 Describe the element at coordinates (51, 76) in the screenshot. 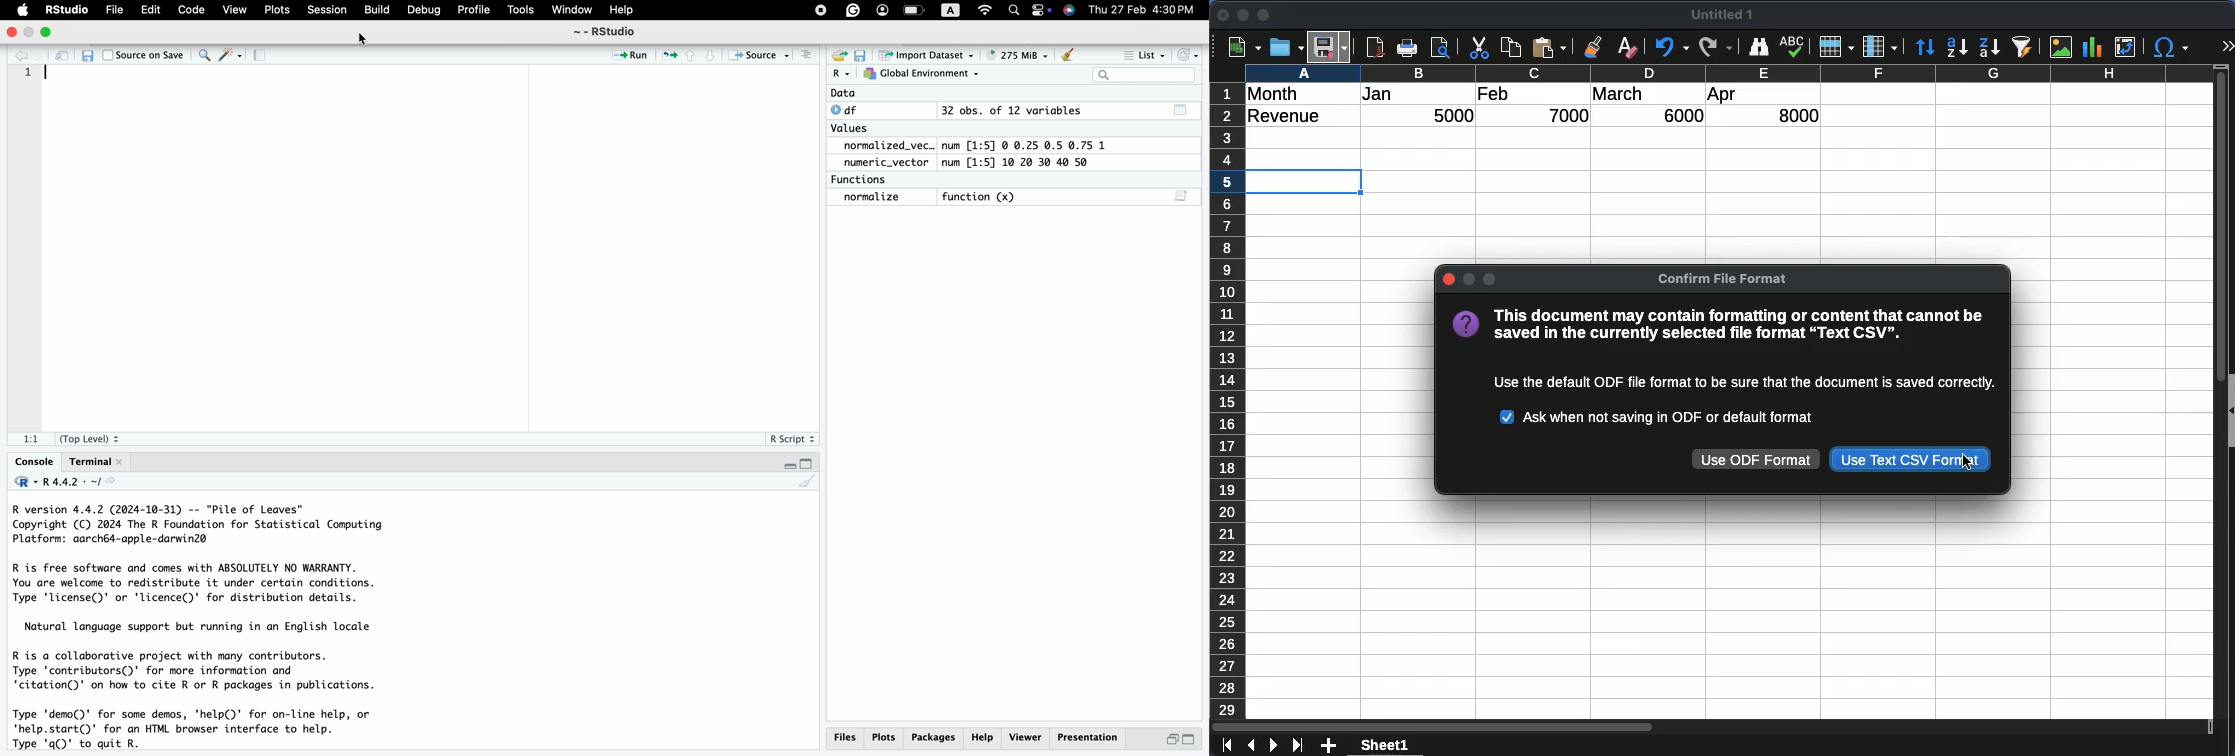

I see `typing cursor` at that location.